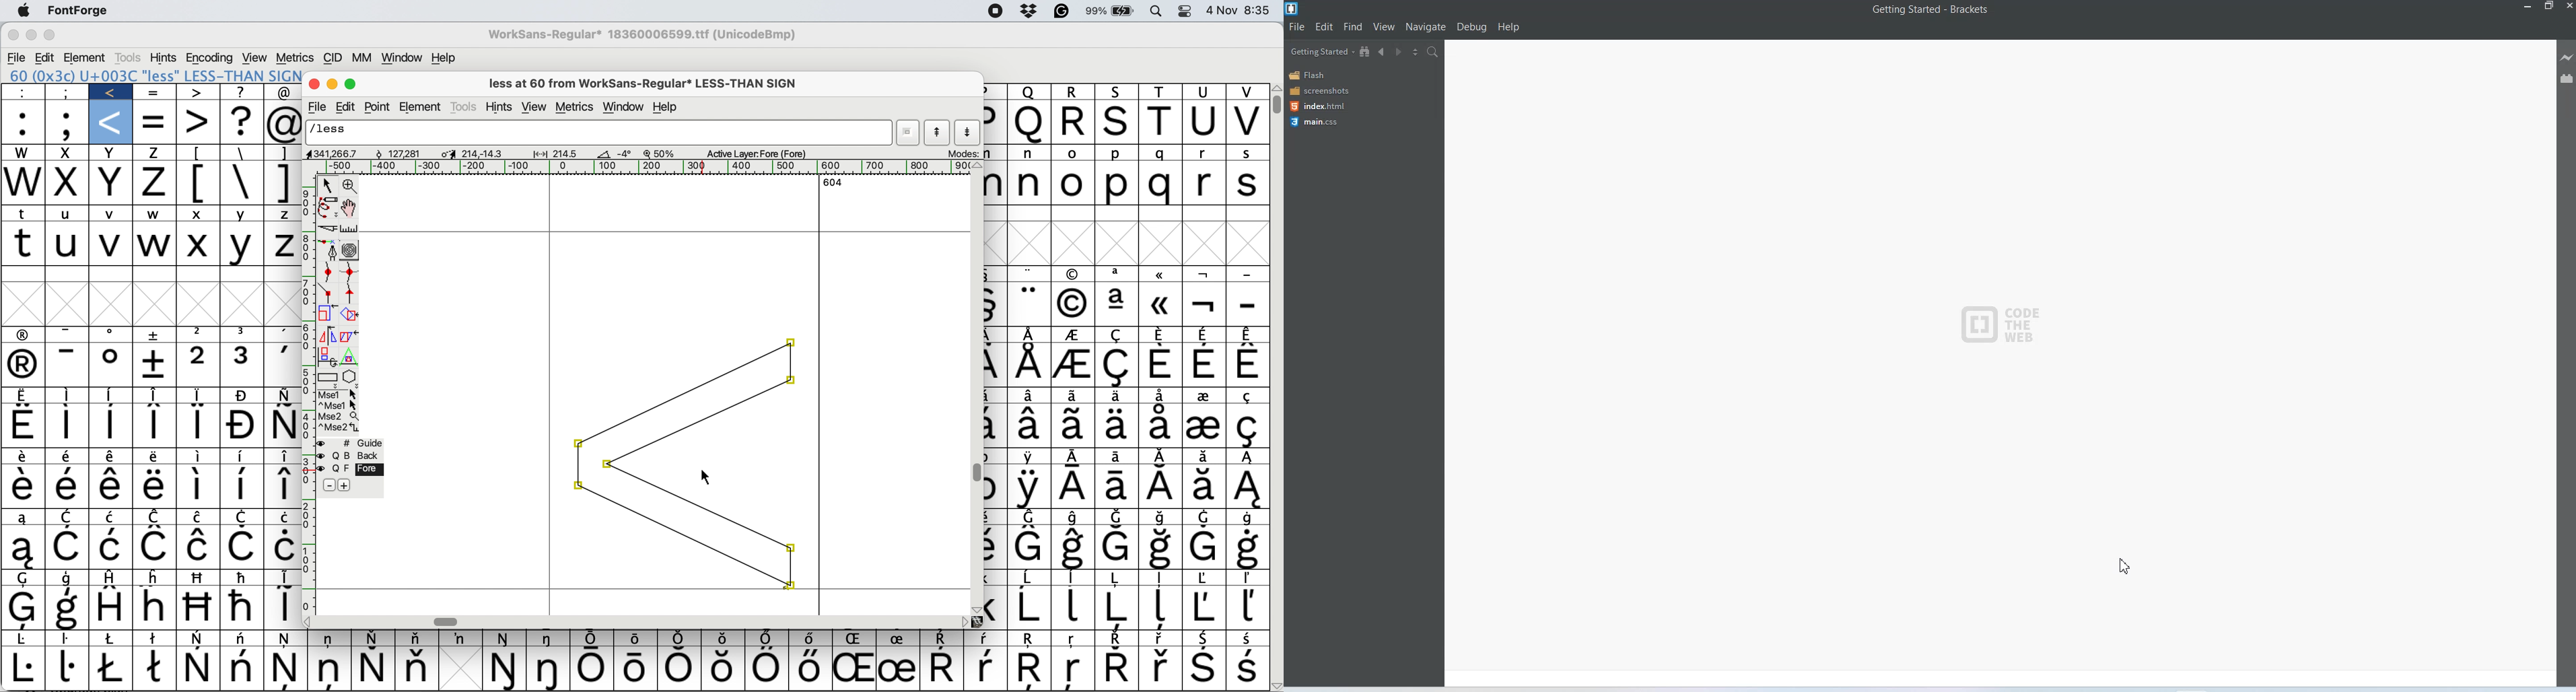 This screenshot has width=2576, height=700. Describe the element at coordinates (1073, 671) in the screenshot. I see `Symbol` at that location.